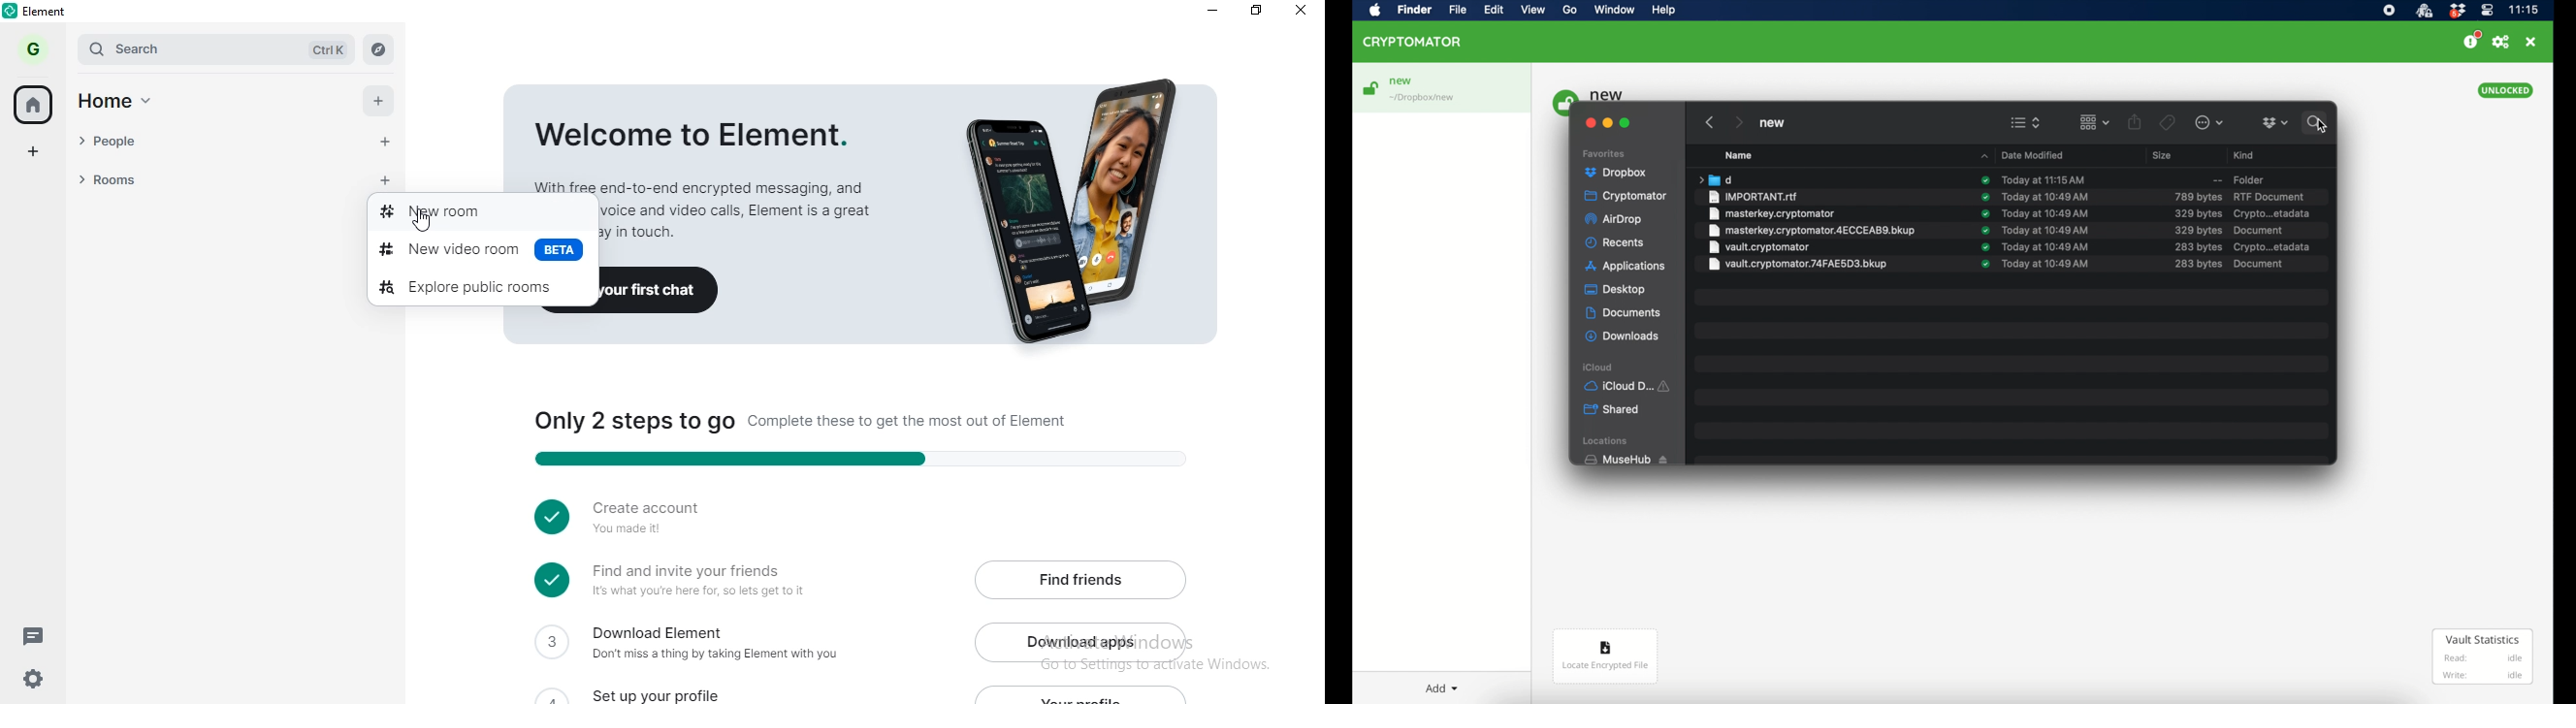 Image resolution: width=2576 pixels, height=728 pixels. What do you see at coordinates (379, 48) in the screenshot?
I see `Explore rooms` at bounding box center [379, 48].